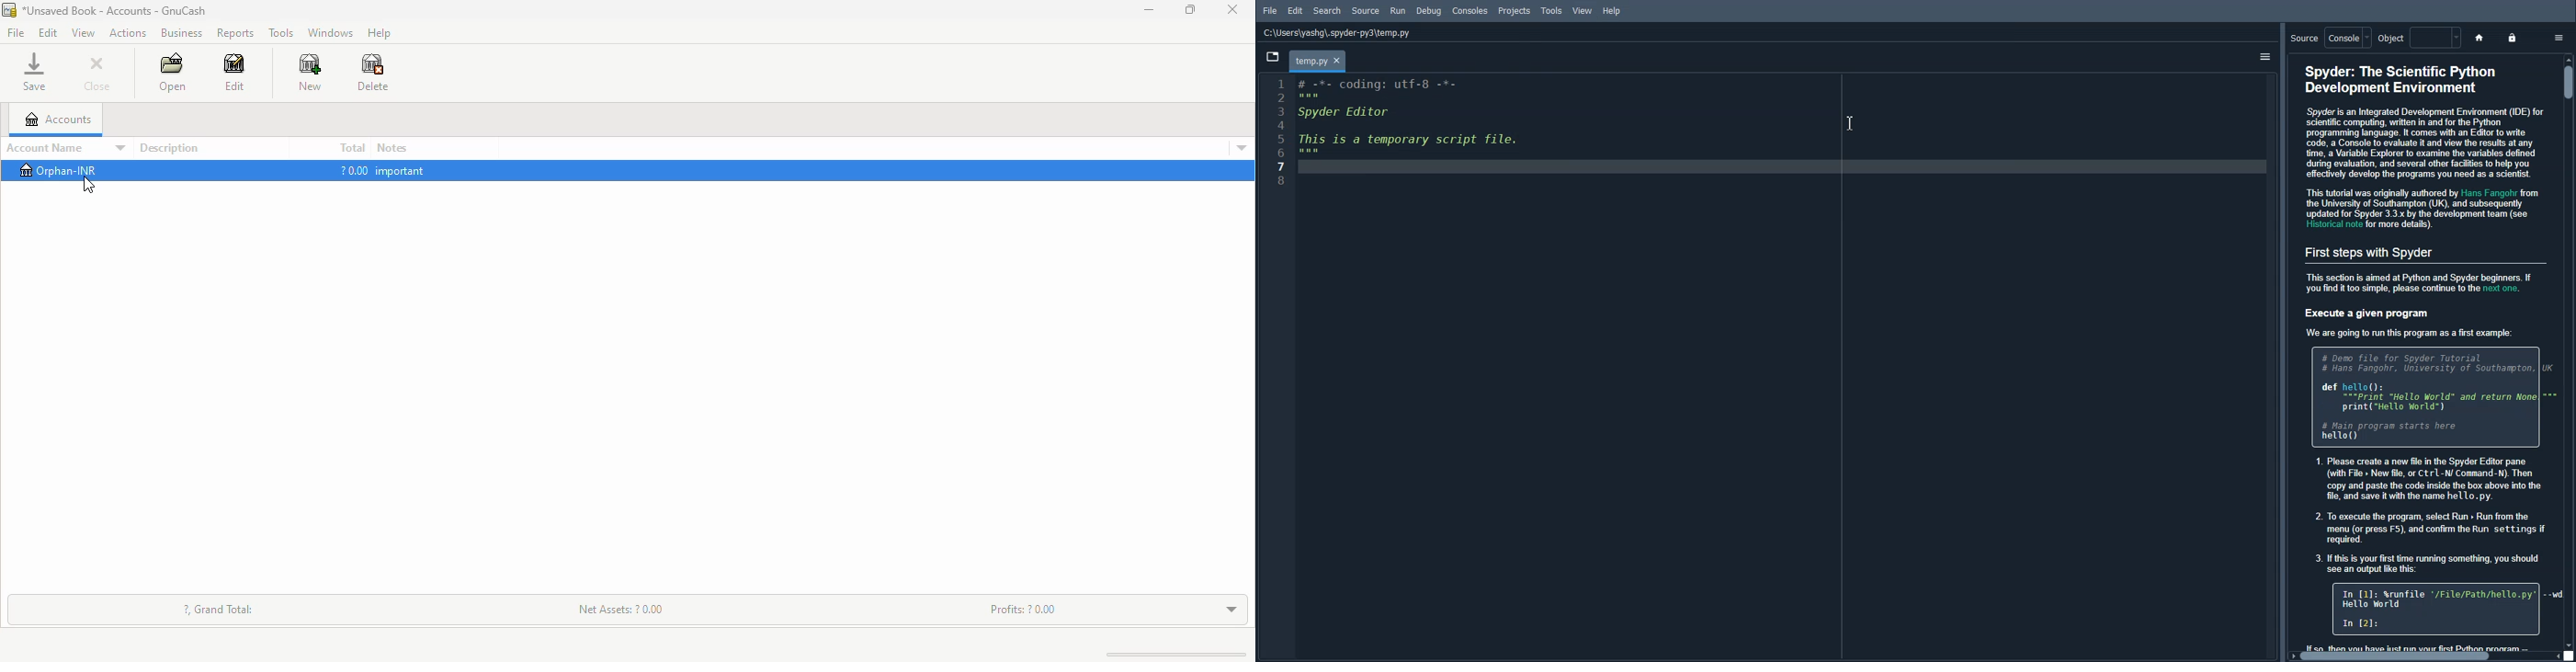 This screenshot has height=672, width=2576. I want to click on Edit, so click(1295, 11).